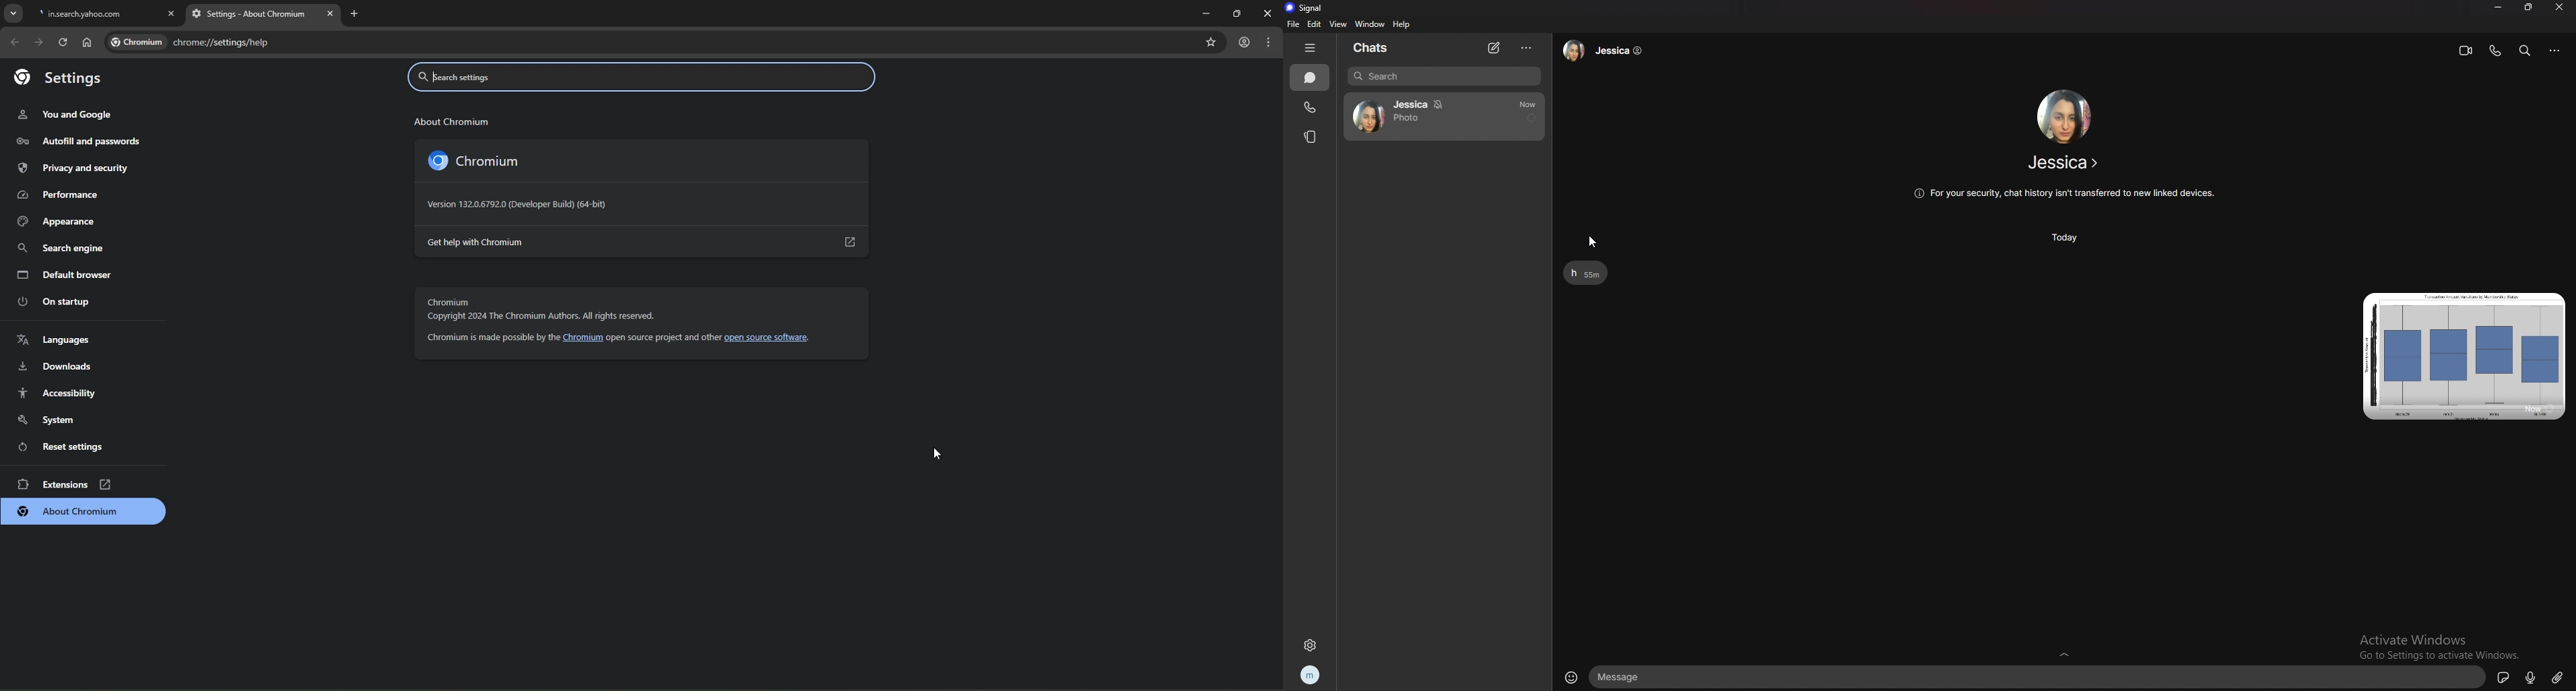 This screenshot has width=2576, height=700. What do you see at coordinates (1311, 77) in the screenshot?
I see `chats` at bounding box center [1311, 77].